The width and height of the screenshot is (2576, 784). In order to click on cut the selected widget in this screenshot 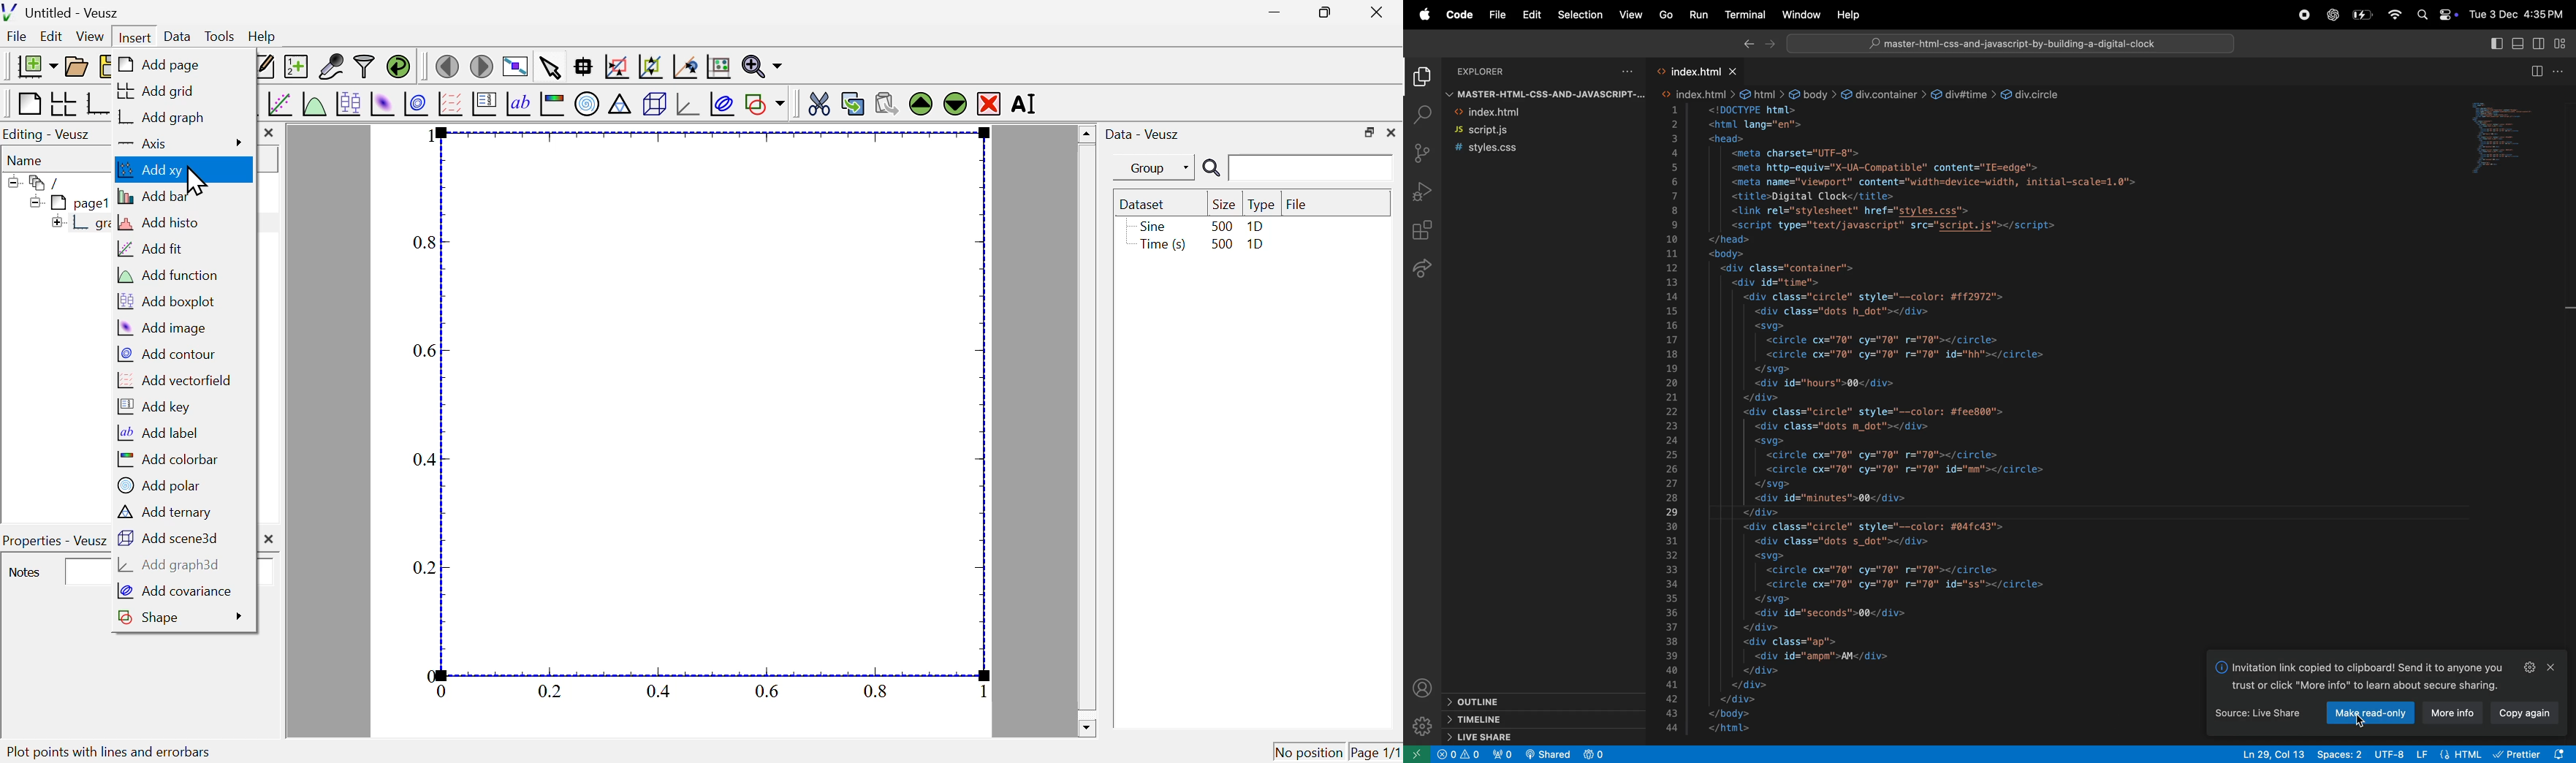, I will do `click(816, 102)`.